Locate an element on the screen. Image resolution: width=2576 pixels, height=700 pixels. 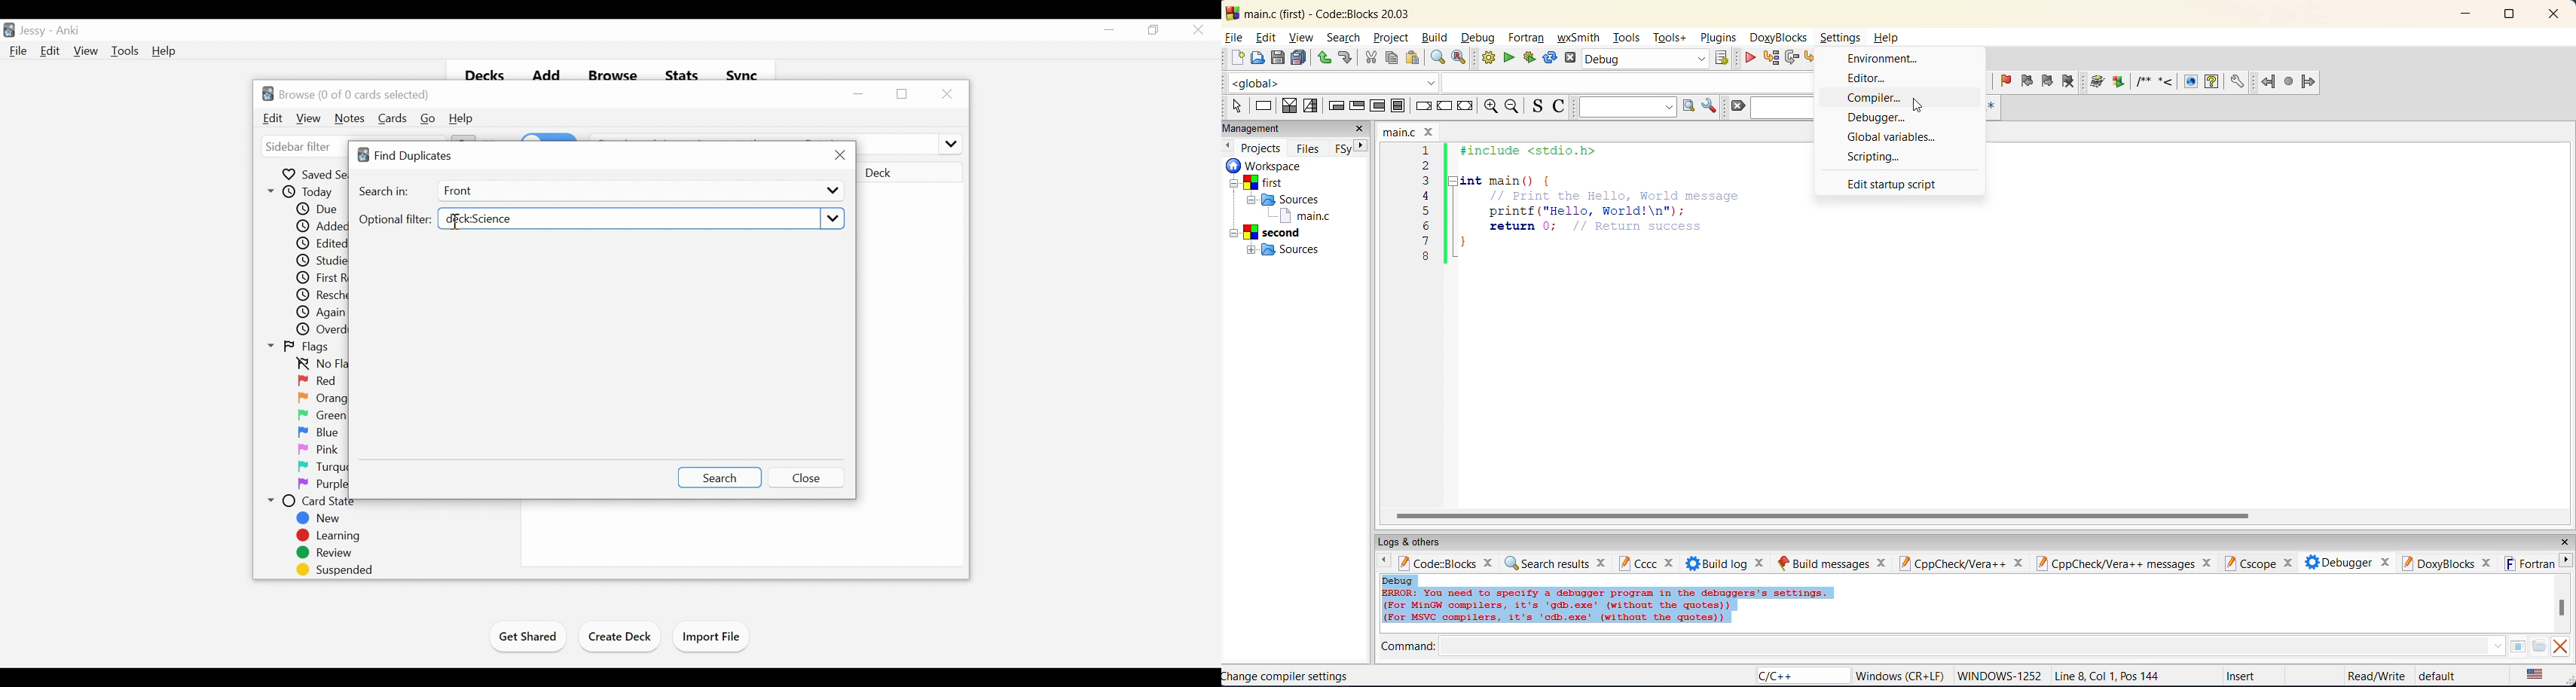
View is located at coordinates (86, 51).